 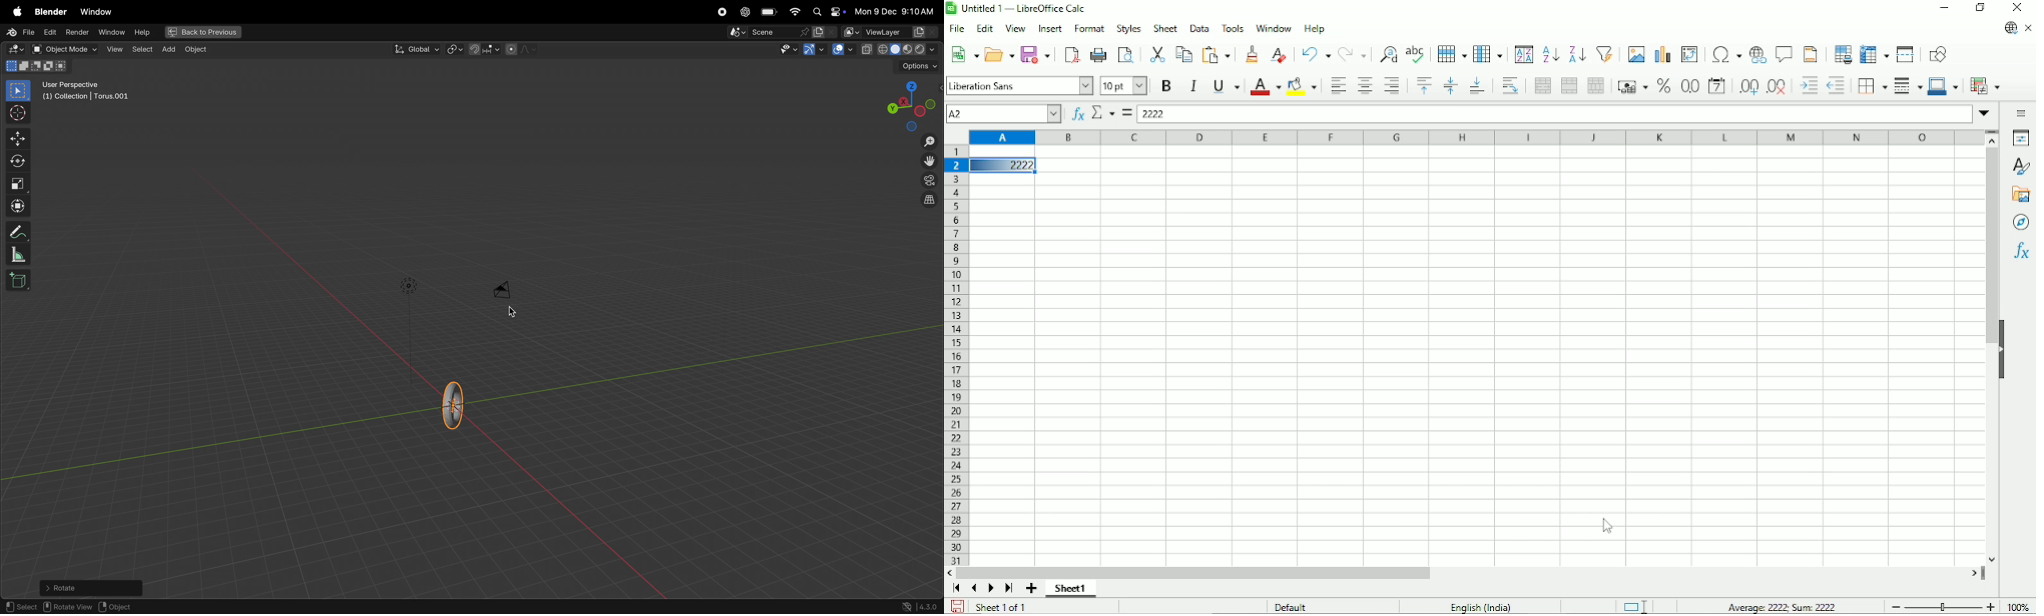 I want to click on Average: 2222; Sum: 2222, so click(x=1782, y=606).